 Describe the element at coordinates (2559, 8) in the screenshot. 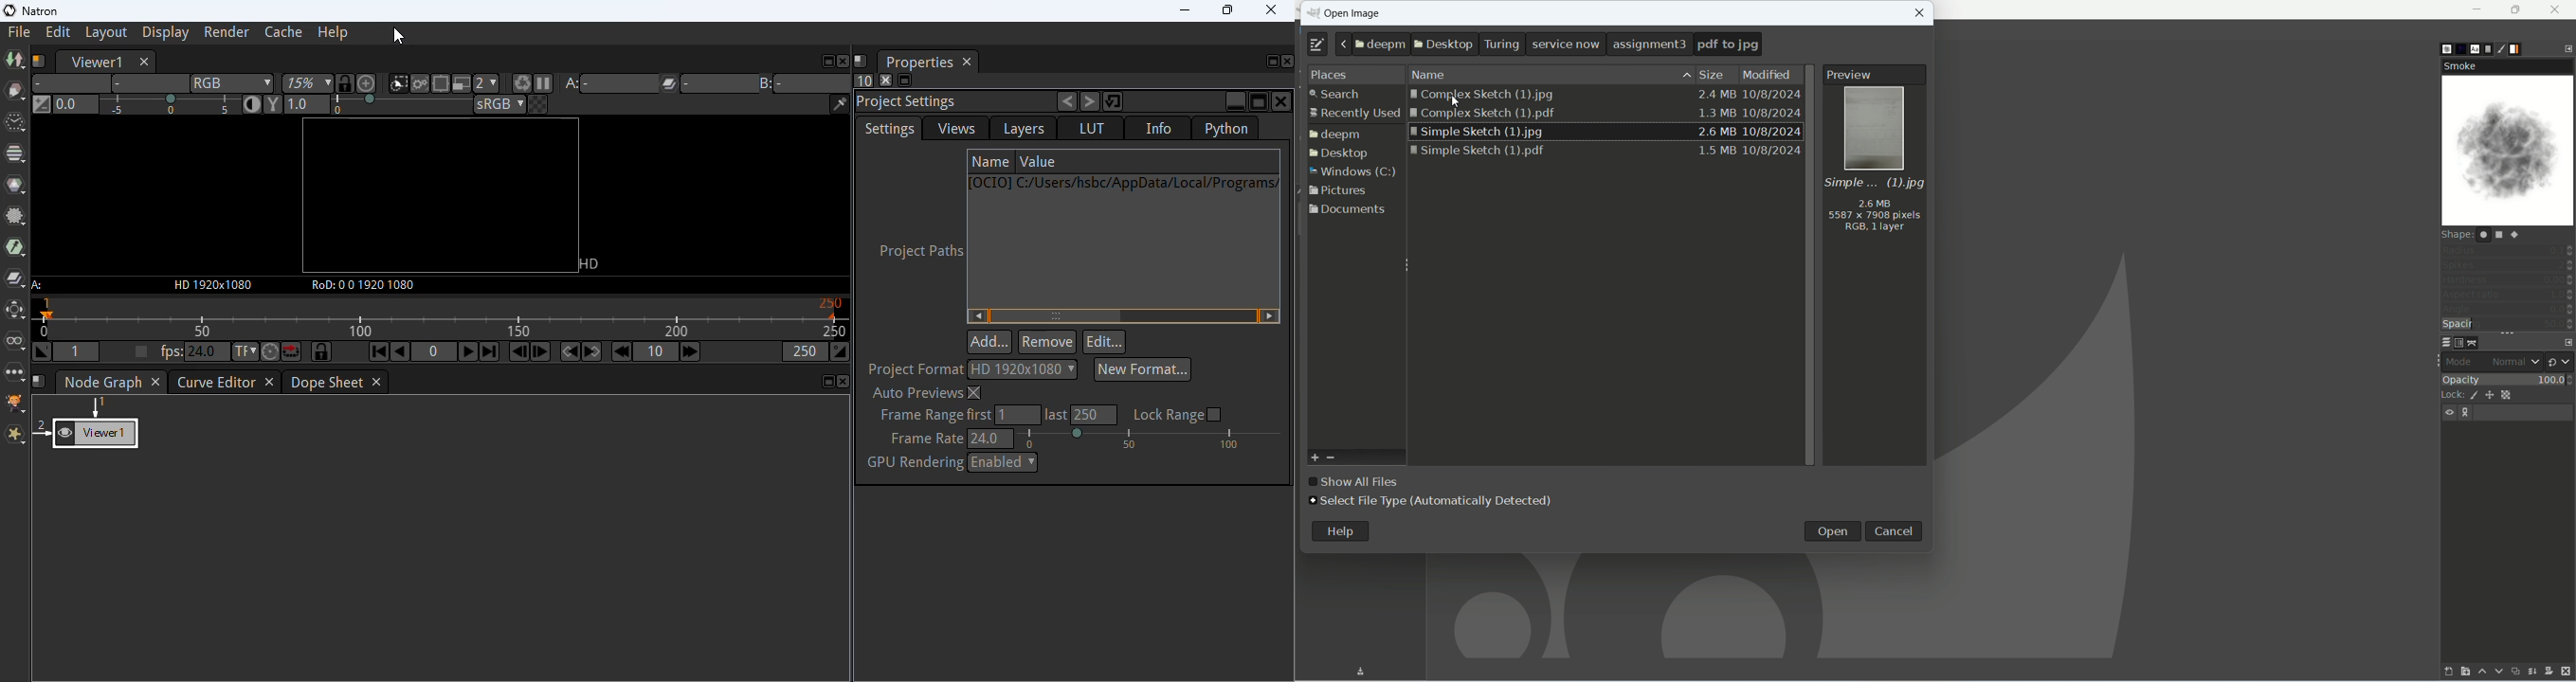

I see `close` at that location.